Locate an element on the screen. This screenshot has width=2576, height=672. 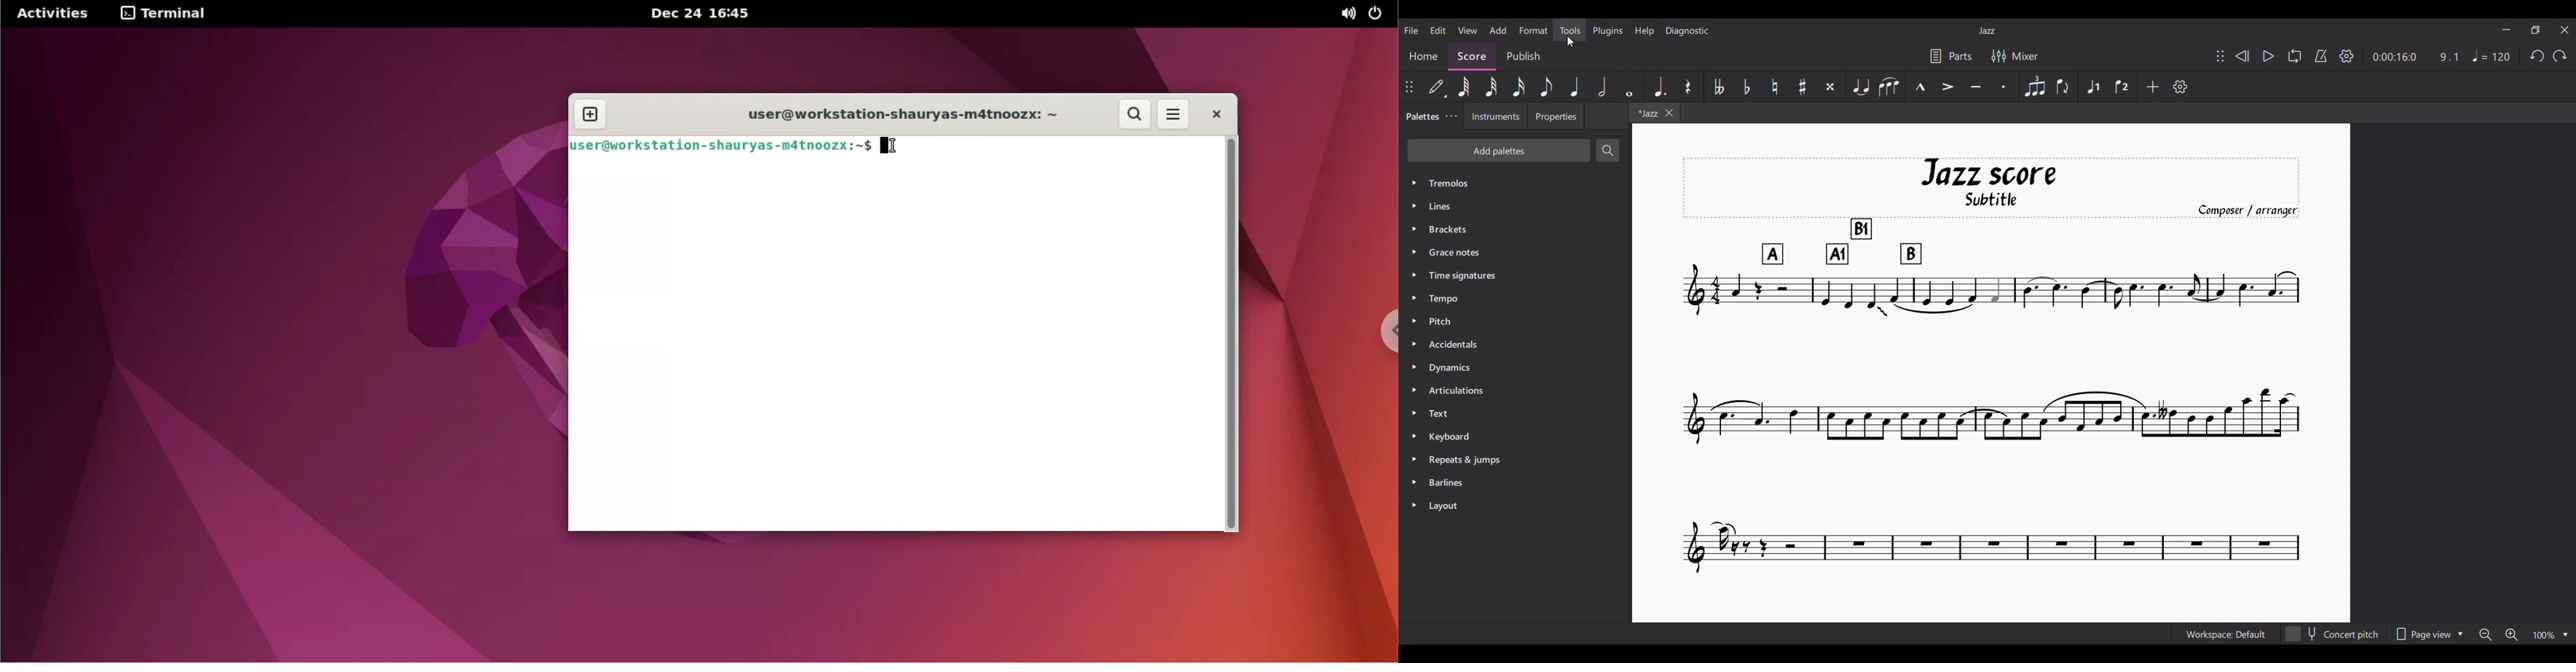
Layout is located at coordinates (1515, 506).